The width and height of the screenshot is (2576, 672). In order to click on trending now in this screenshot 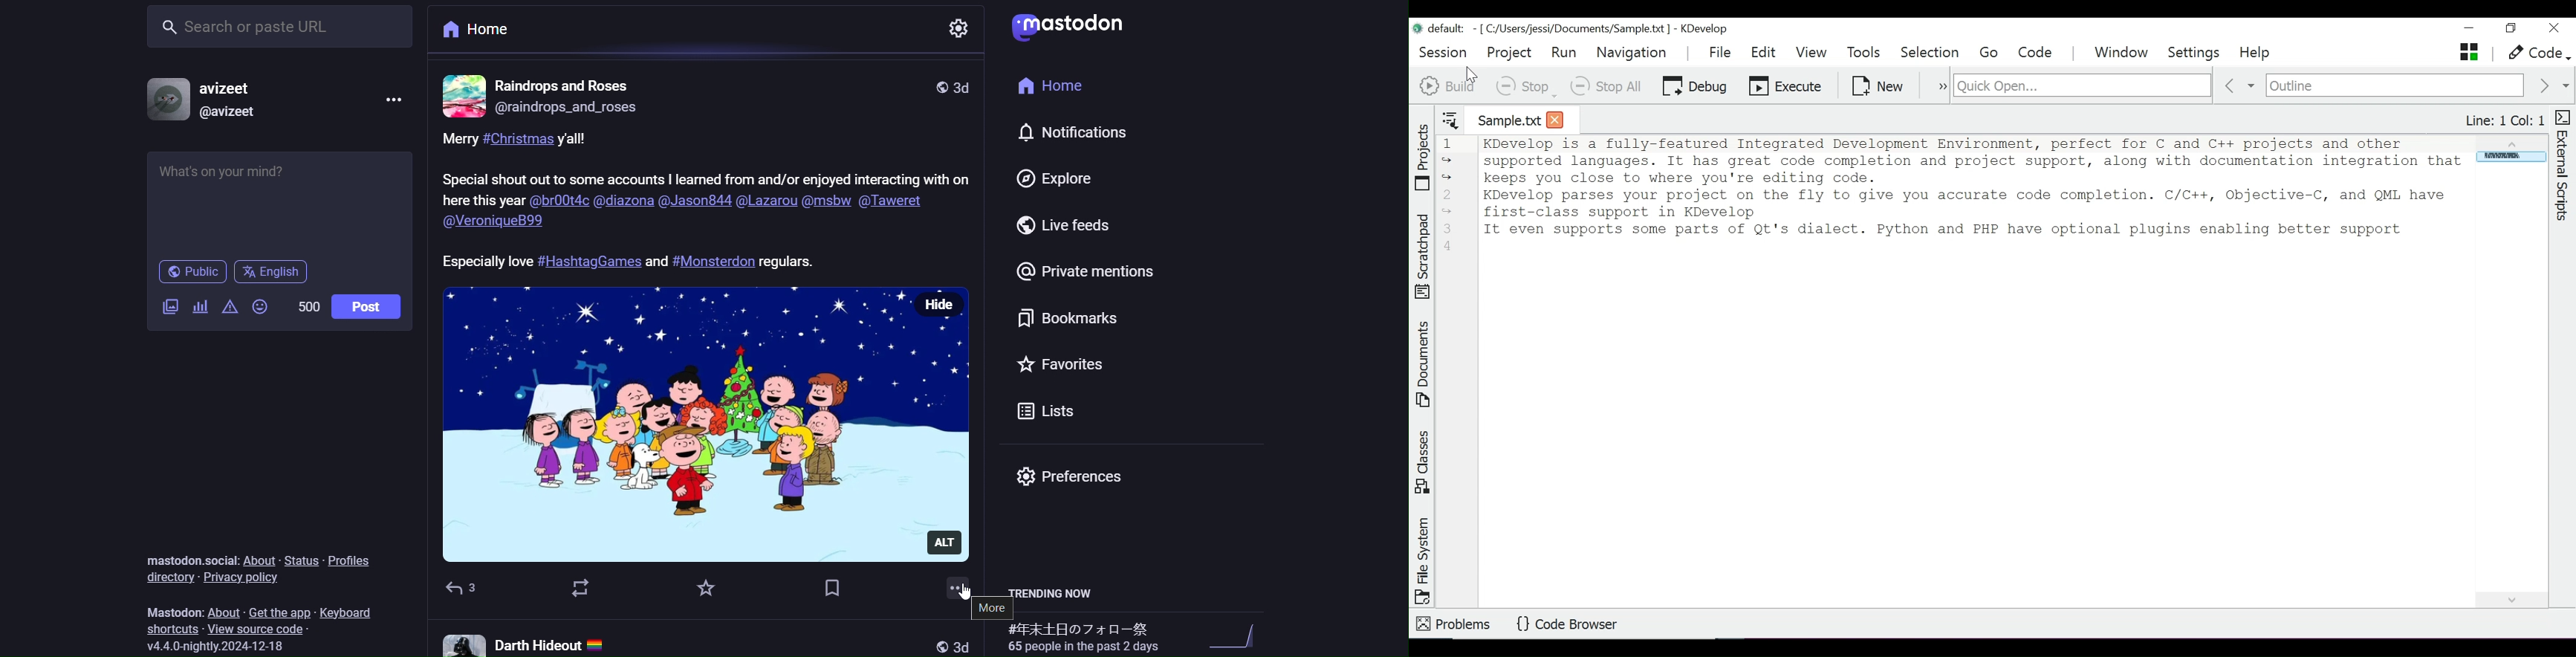, I will do `click(1051, 594)`.